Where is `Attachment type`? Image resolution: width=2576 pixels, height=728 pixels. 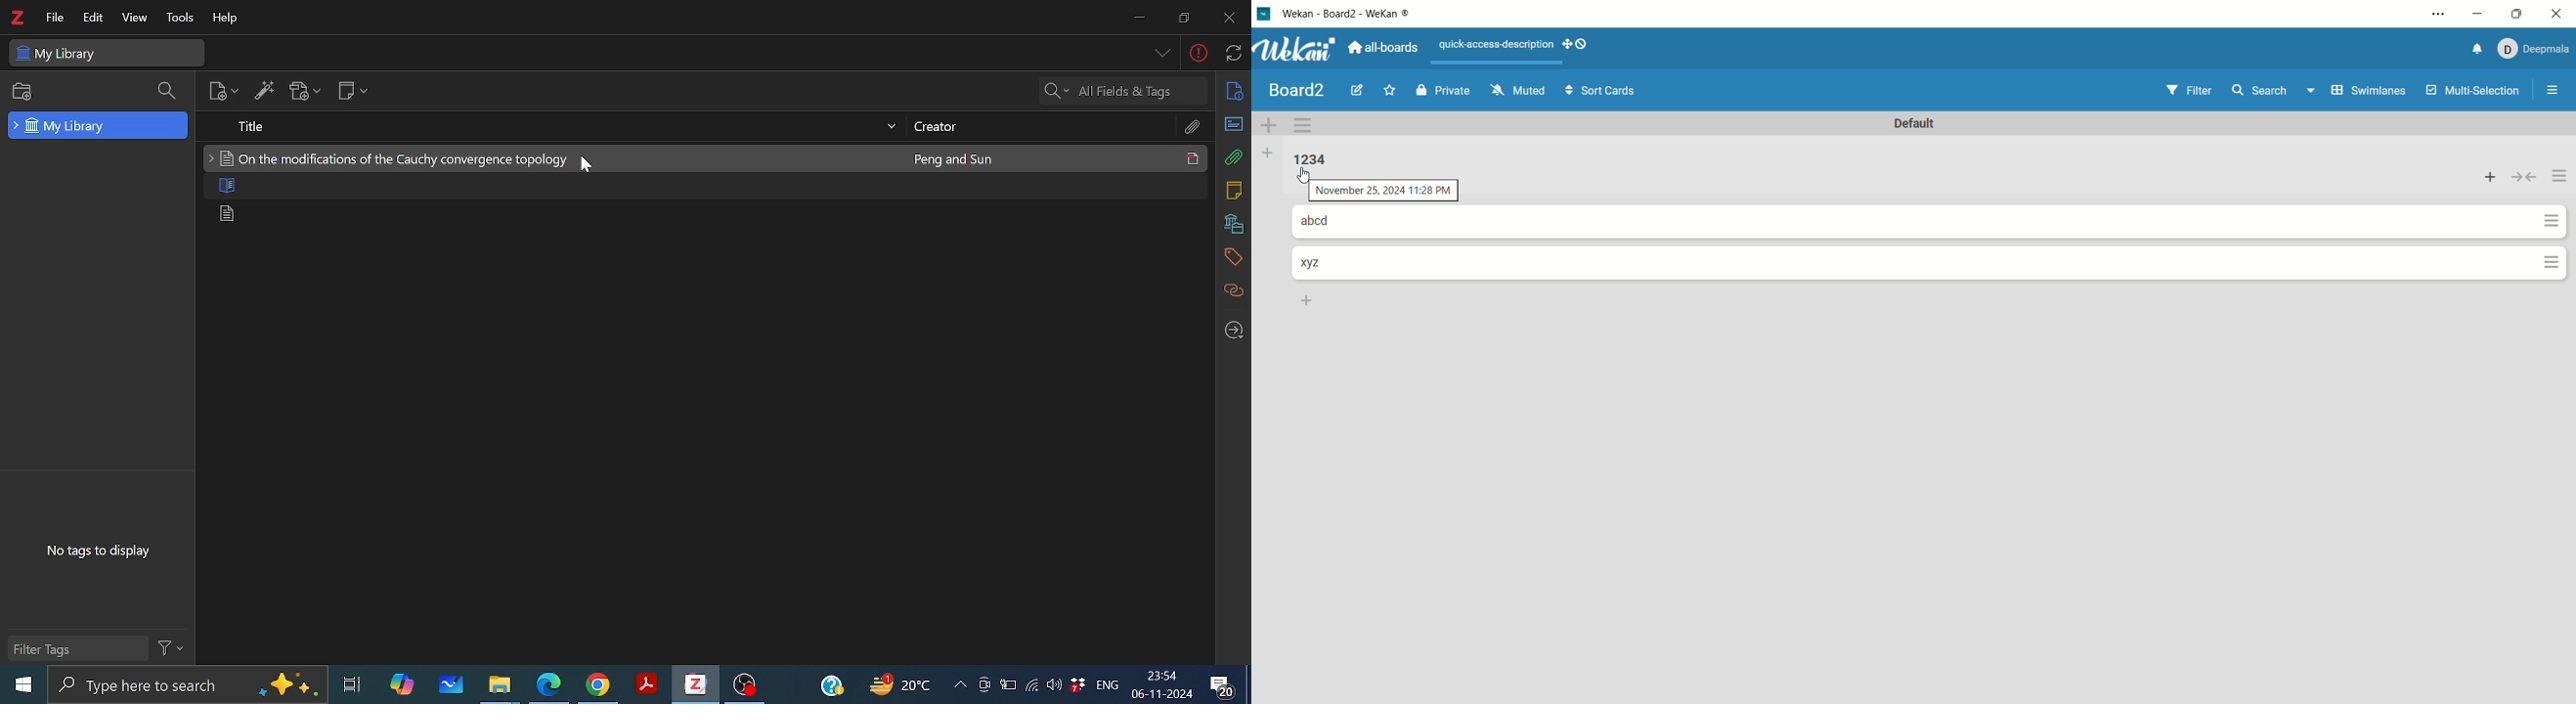
Attachment type is located at coordinates (1193, 128).